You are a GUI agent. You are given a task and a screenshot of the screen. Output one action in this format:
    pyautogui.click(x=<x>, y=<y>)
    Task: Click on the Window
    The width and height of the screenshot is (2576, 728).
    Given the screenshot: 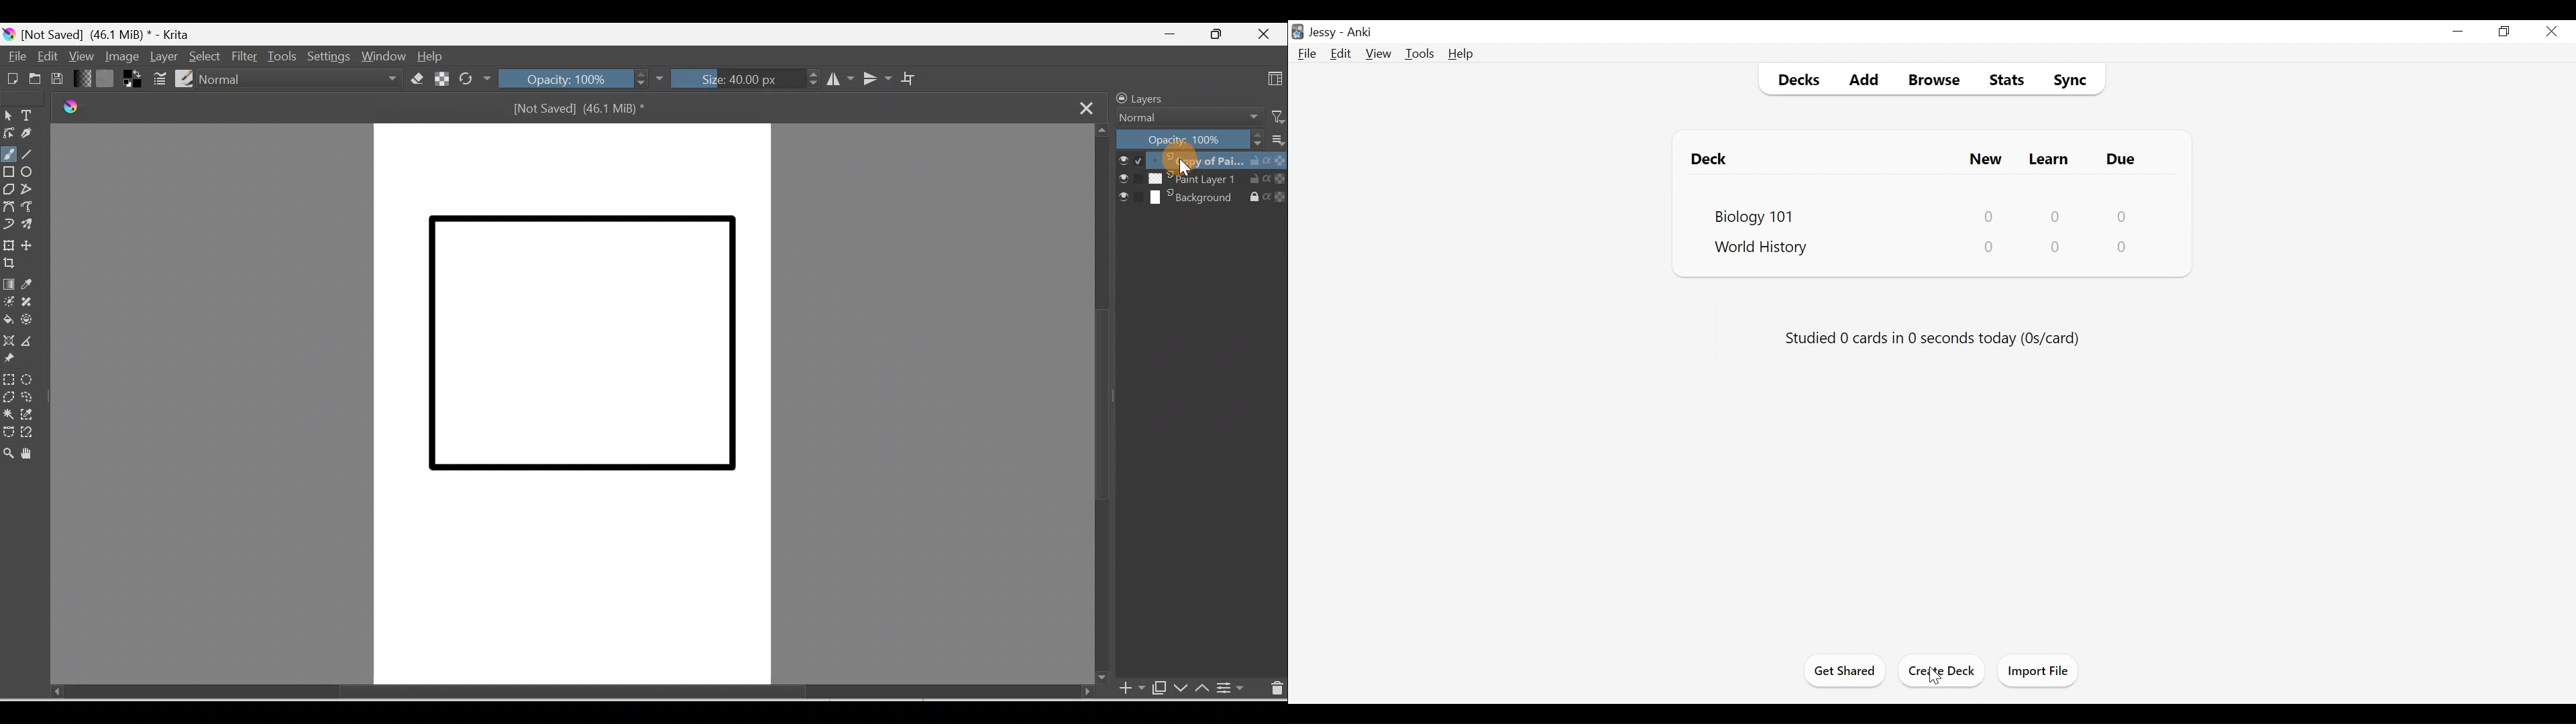 What is the action you would take?
    pyautogui.click(x=383, y=56)
    